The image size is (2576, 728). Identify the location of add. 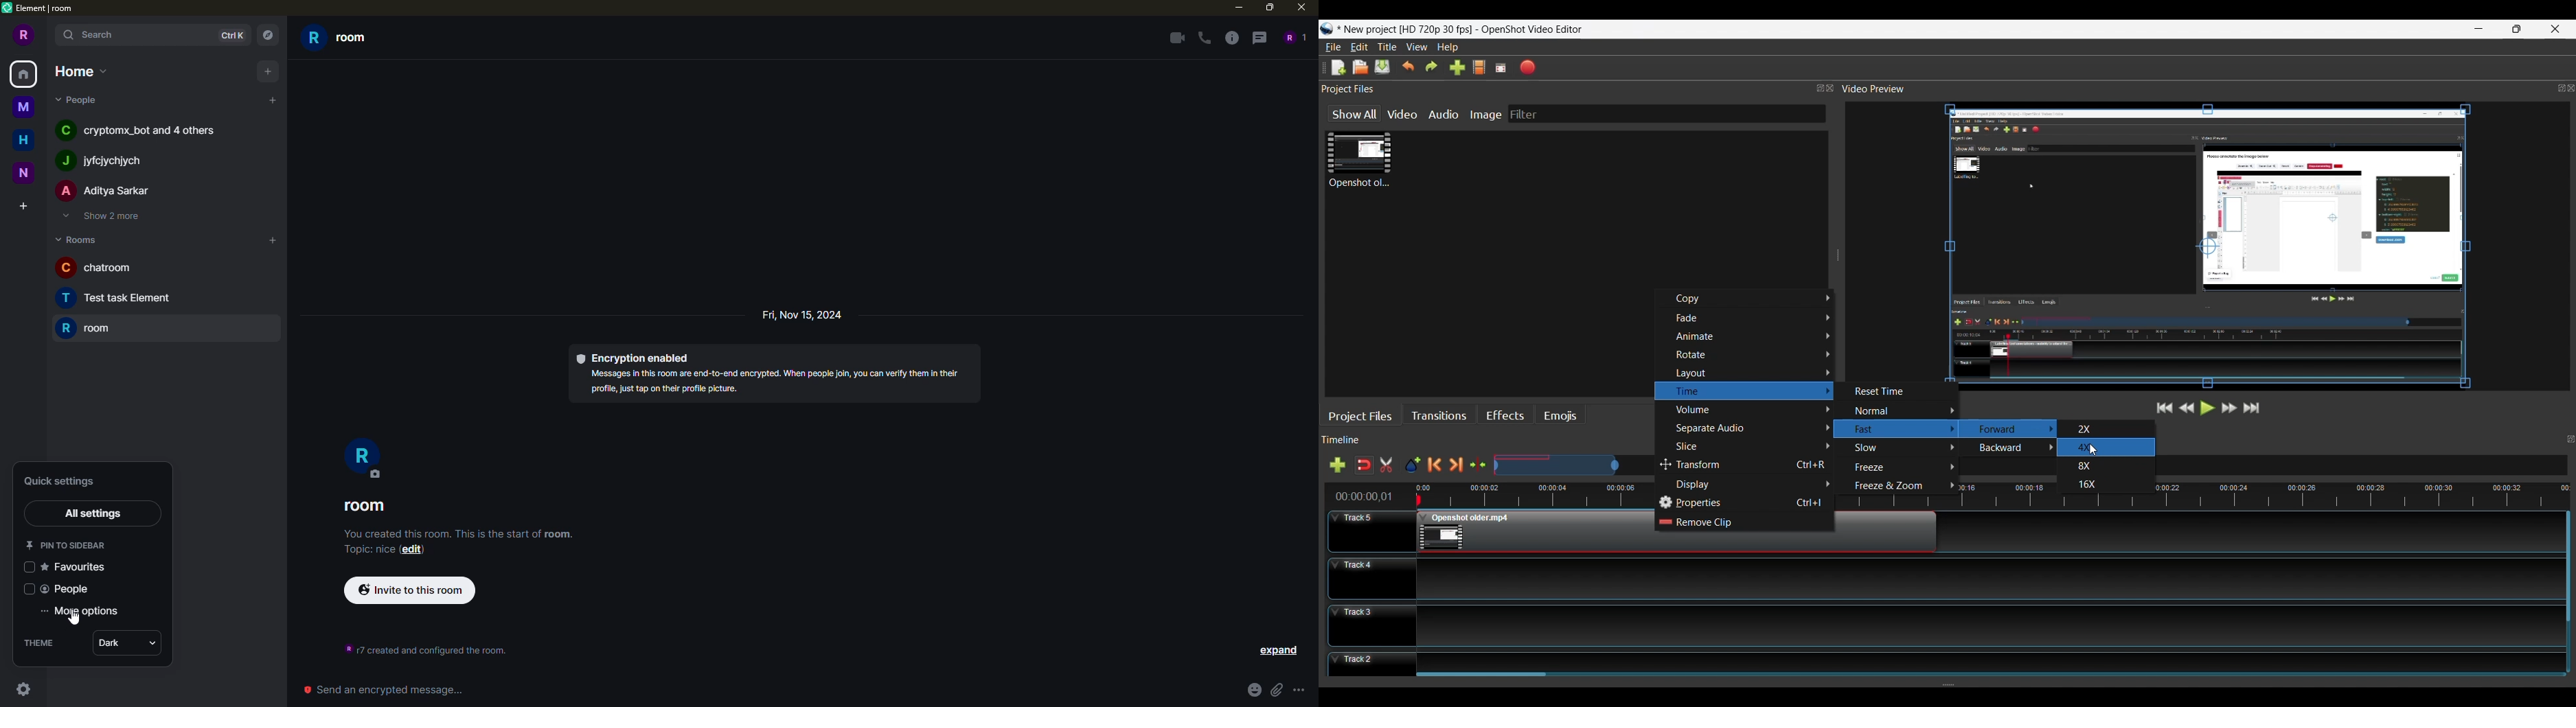
(273, 240).